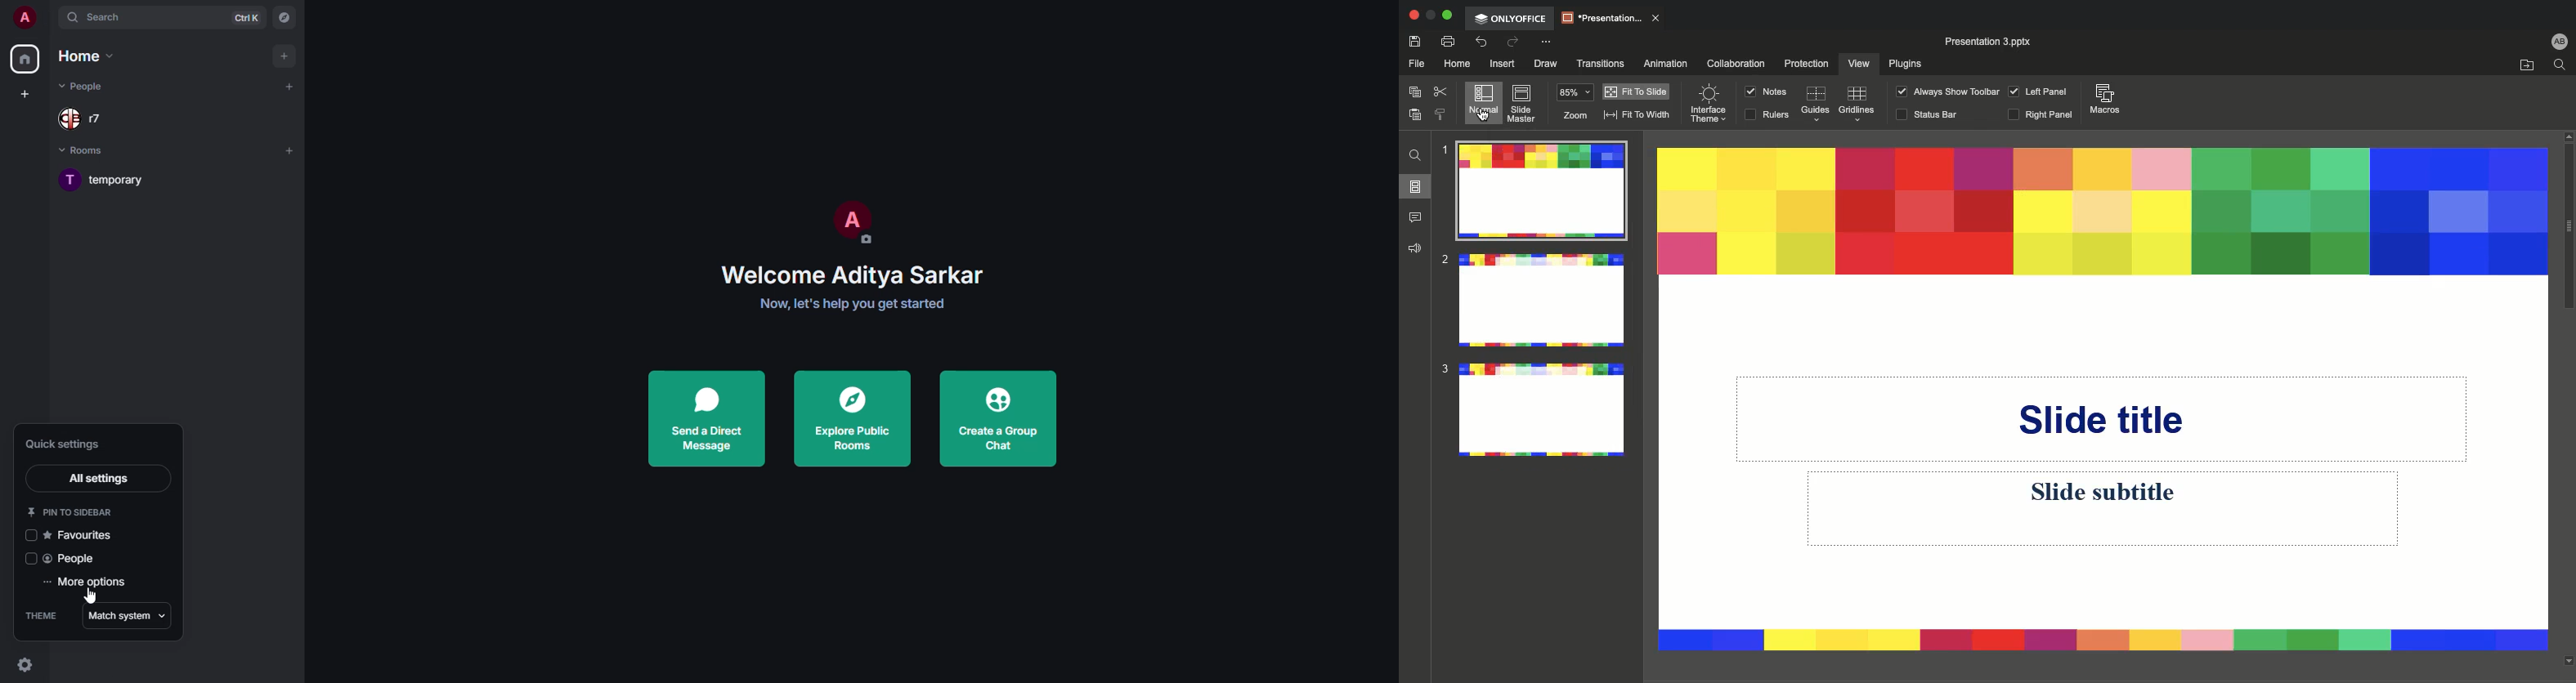 This screenshot has width=2576, height=700. Describe the element at coordinates (1943, 92) in the screenshot. I see `Always show toolbar` at that location.